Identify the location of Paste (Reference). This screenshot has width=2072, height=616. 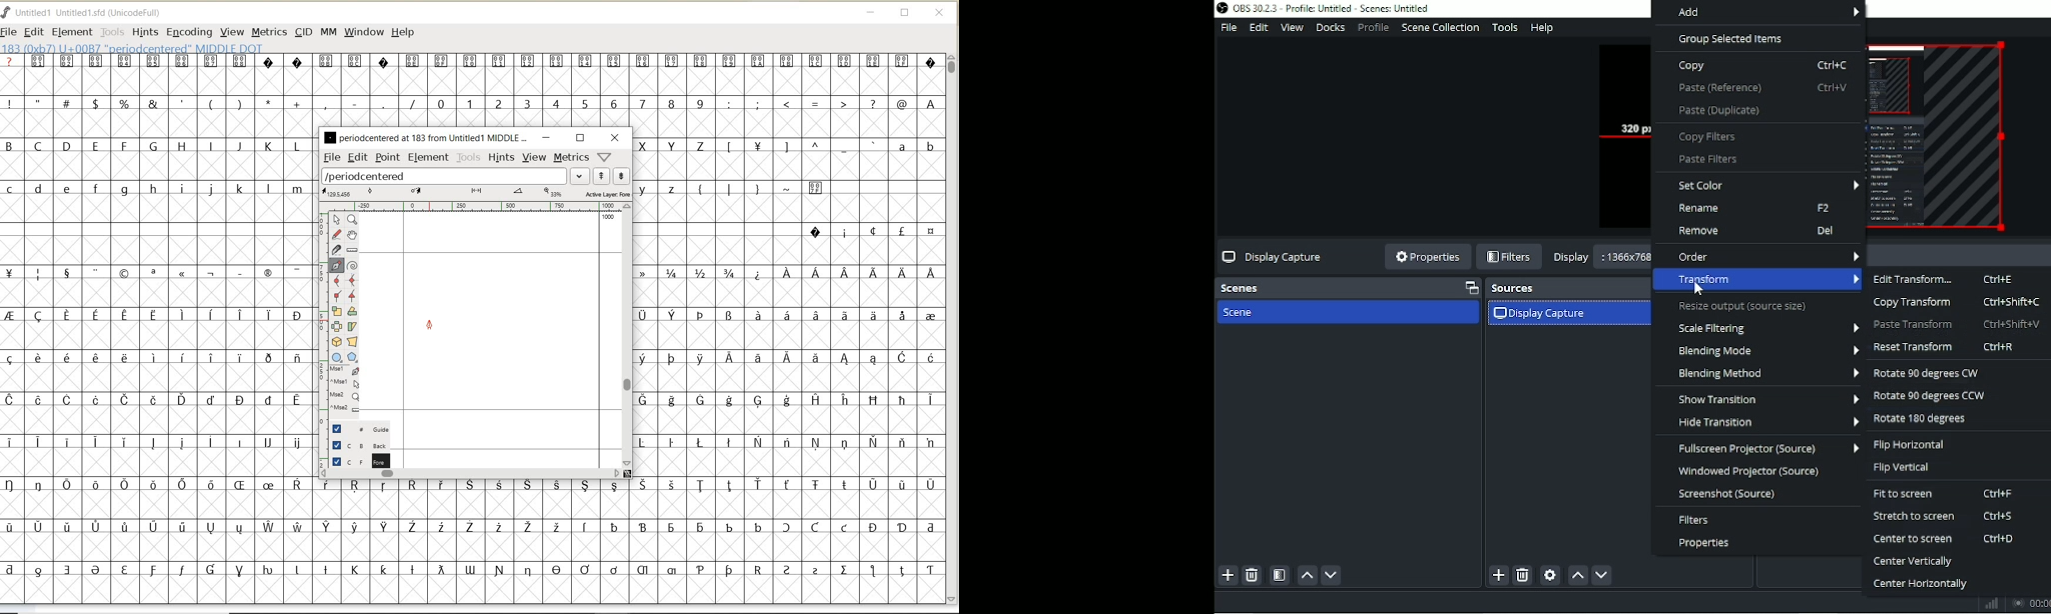
(1760, 89).